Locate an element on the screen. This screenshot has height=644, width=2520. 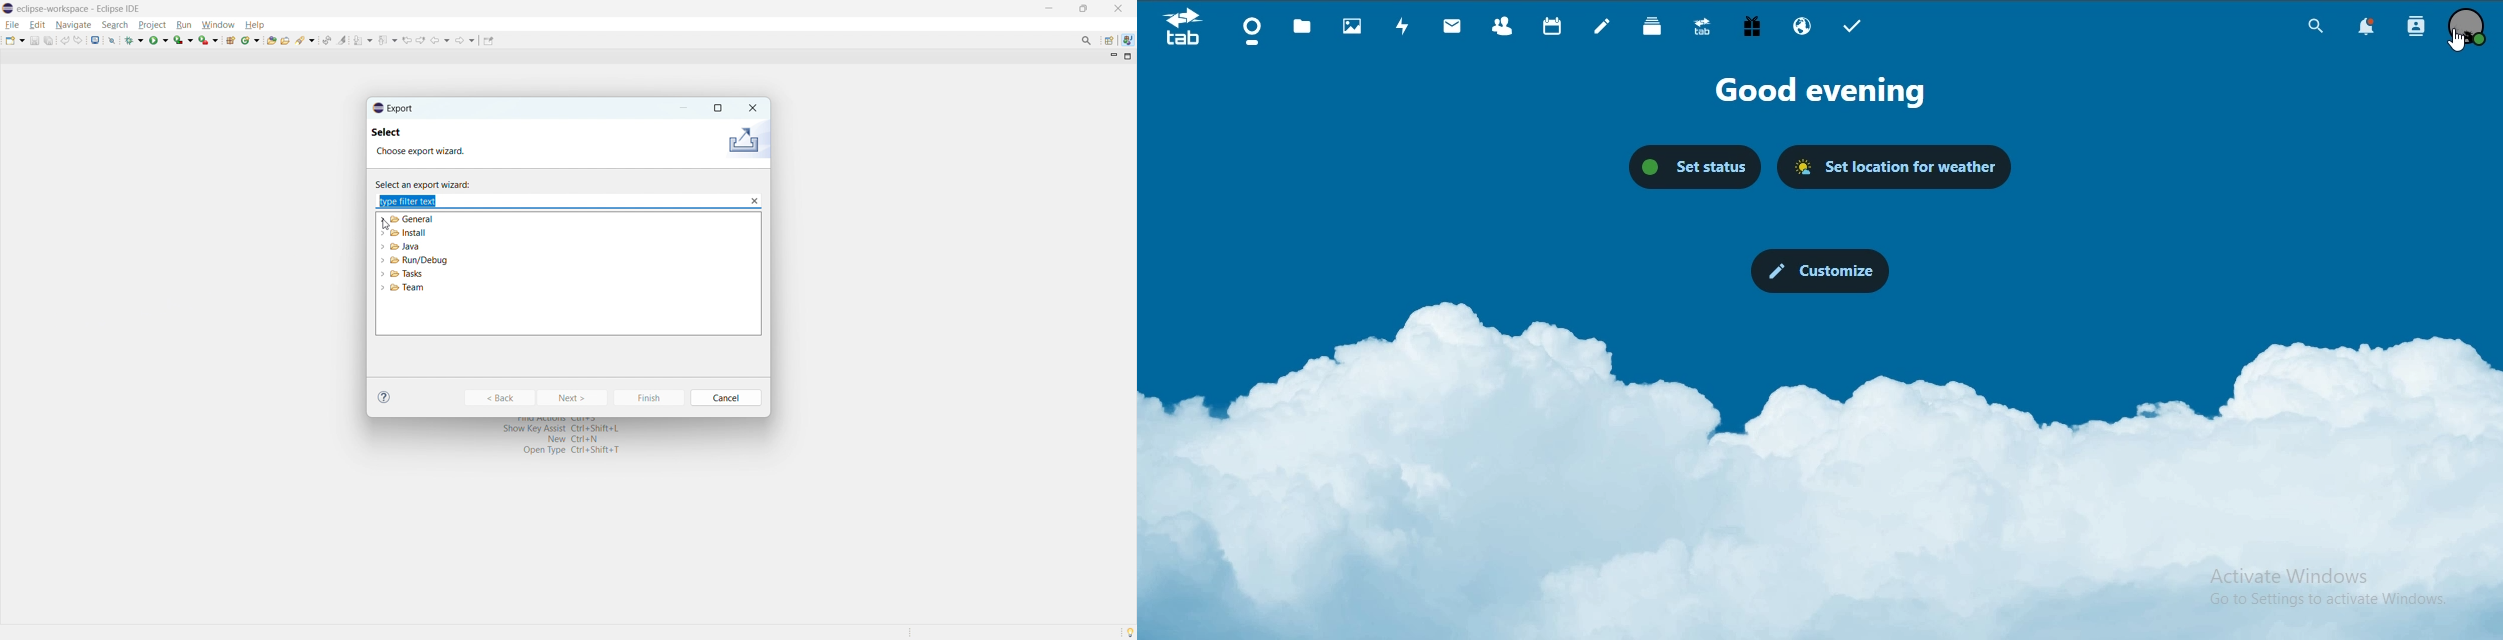
type filter text is located at coordinates (412, 201).